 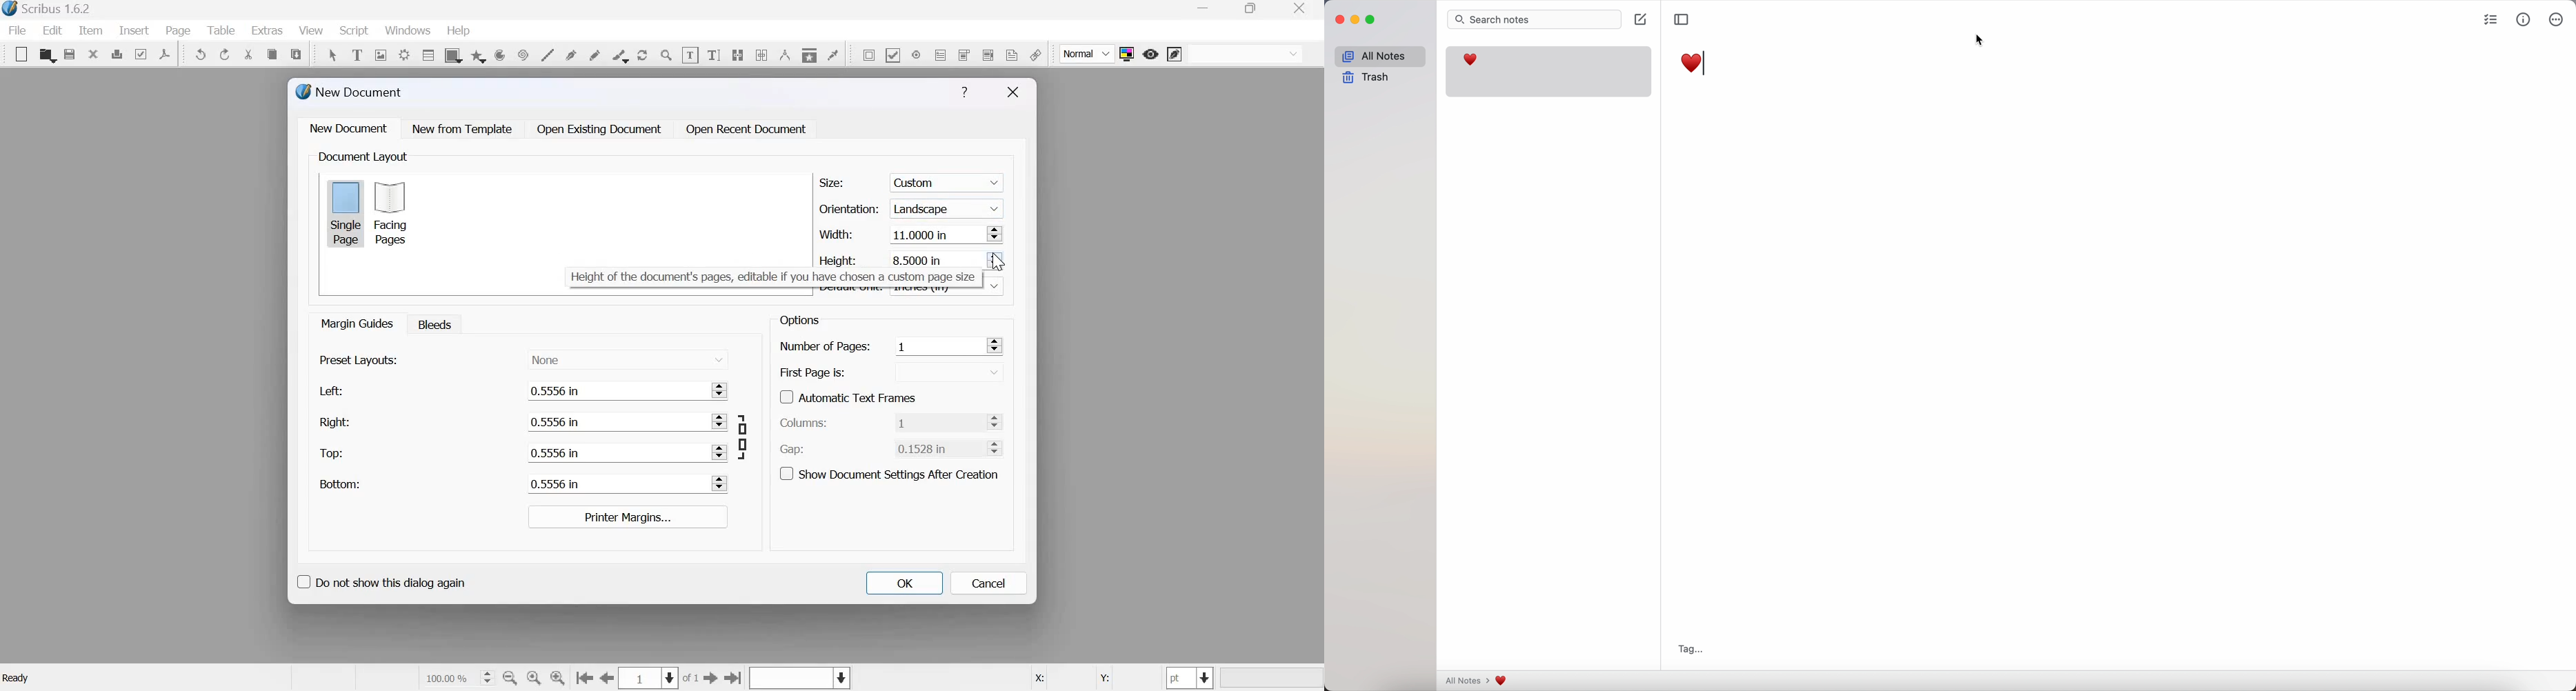 I want to click on down, so click(x=995, y=286).